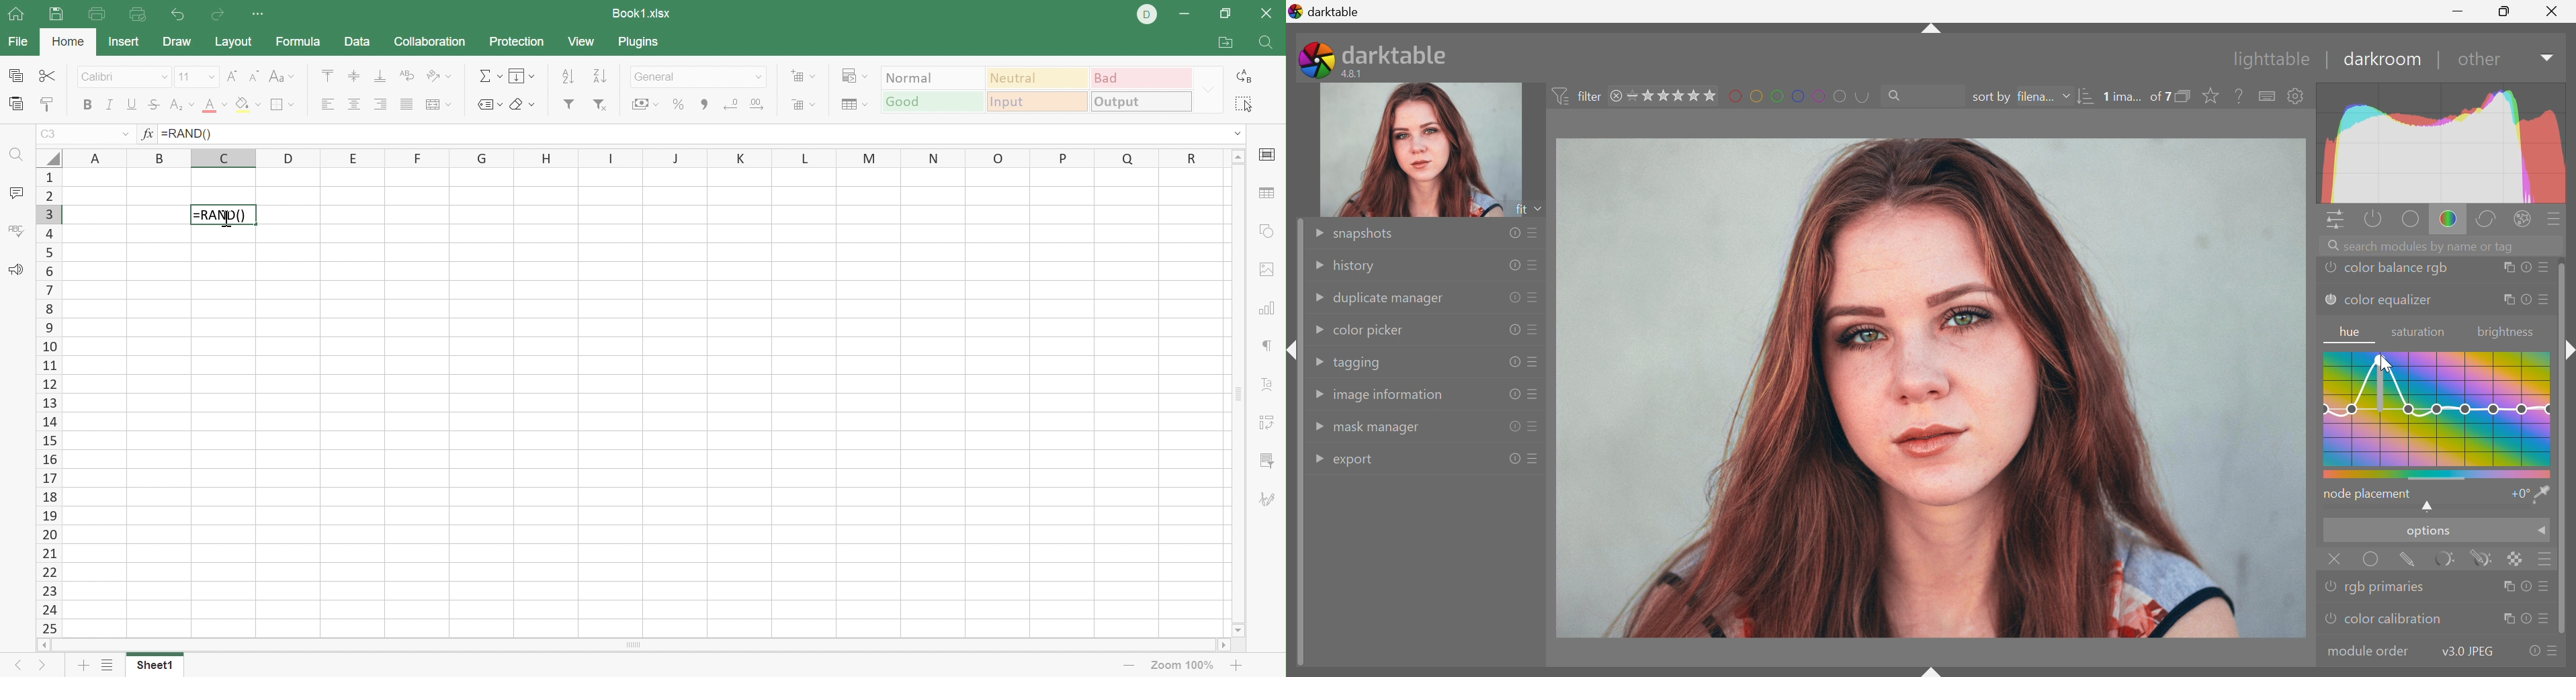 Image resolution: width=2576 pixels, height=700 pixels. What do you see at coordinates (600, 76) in the screenshot?
I see `Sort descending` at bounding box center [600, 76].